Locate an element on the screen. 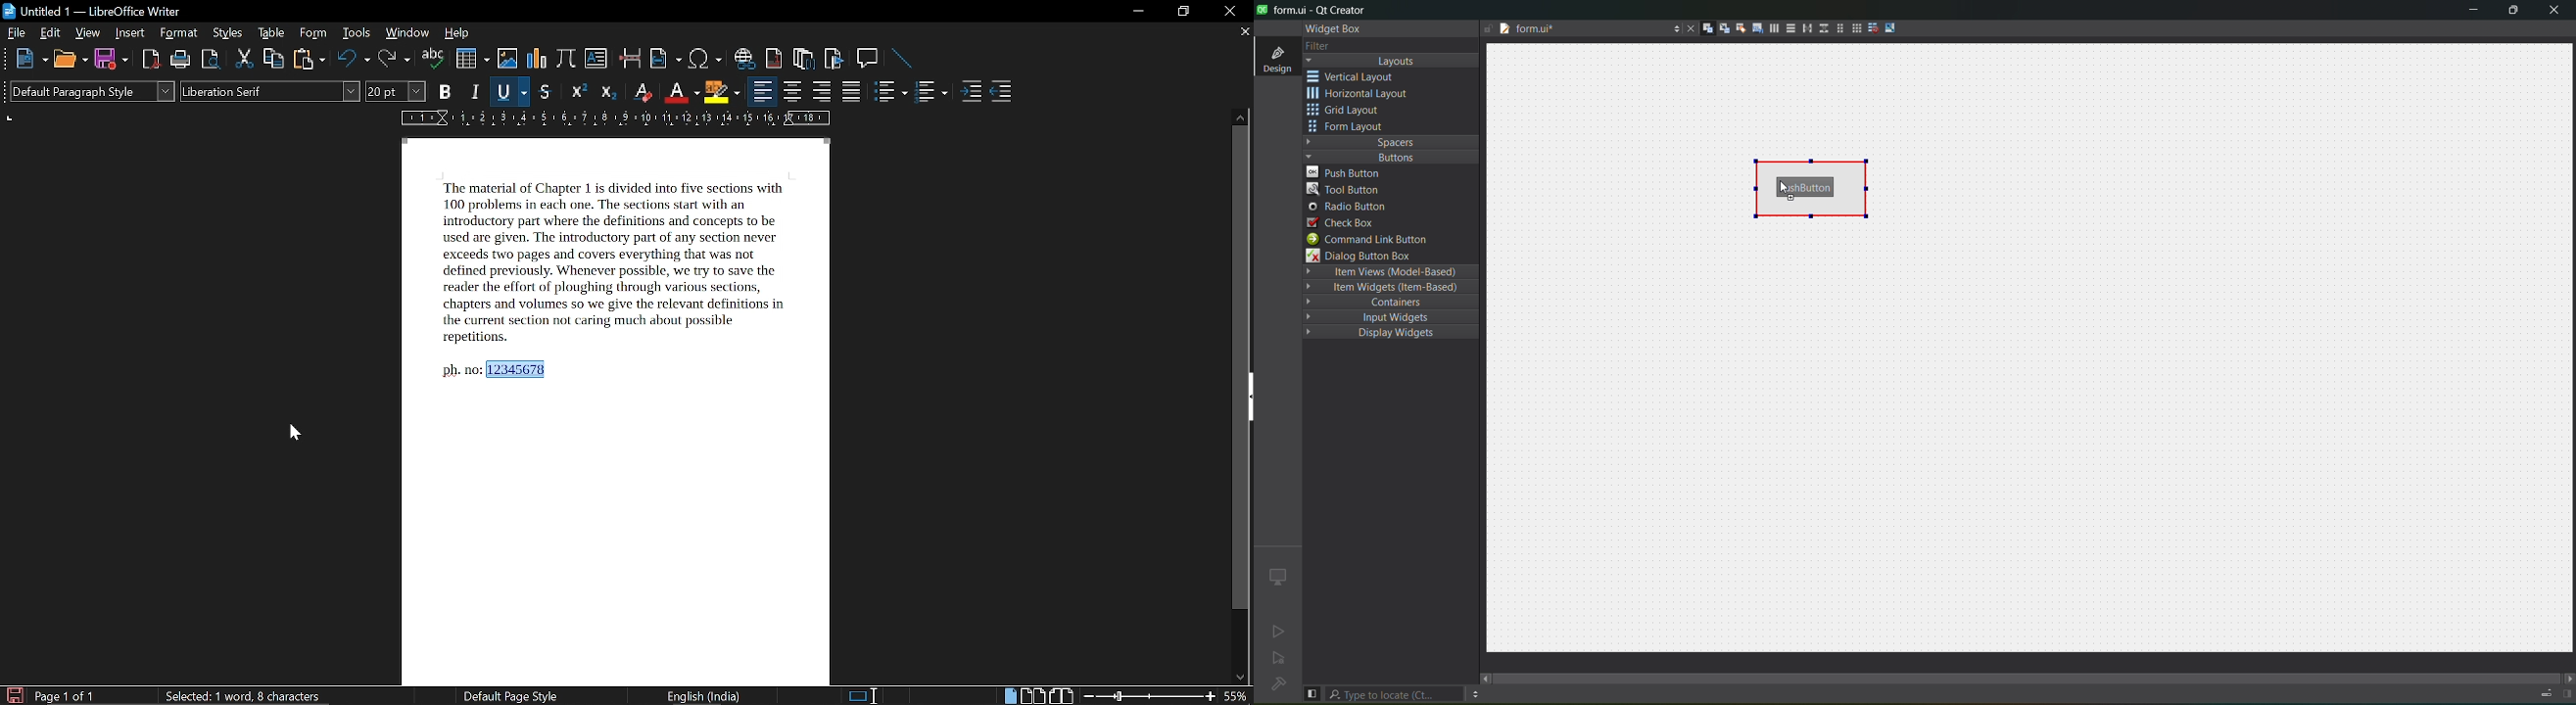 This screenshot has width=2576, height=728. book view is located at coordinates (1064, 695).